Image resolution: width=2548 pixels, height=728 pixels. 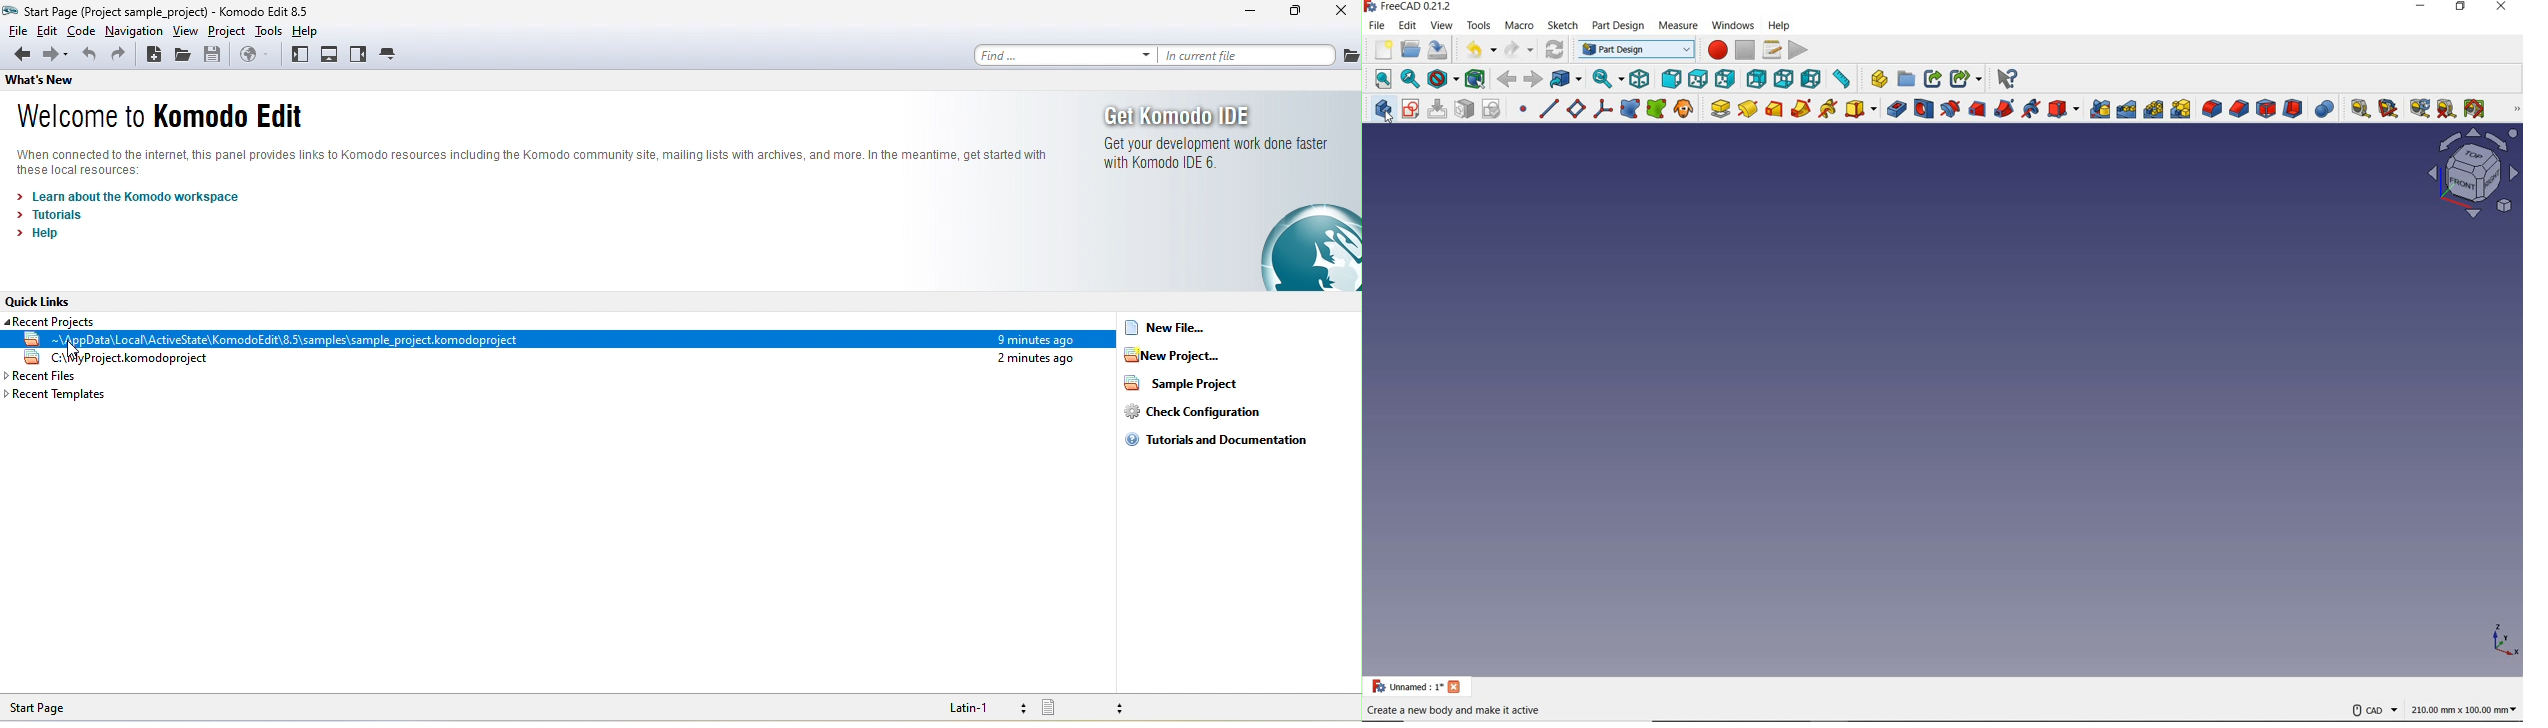 I want to click on BOOLEAN OPERATION, so click(x=2326, y=108).